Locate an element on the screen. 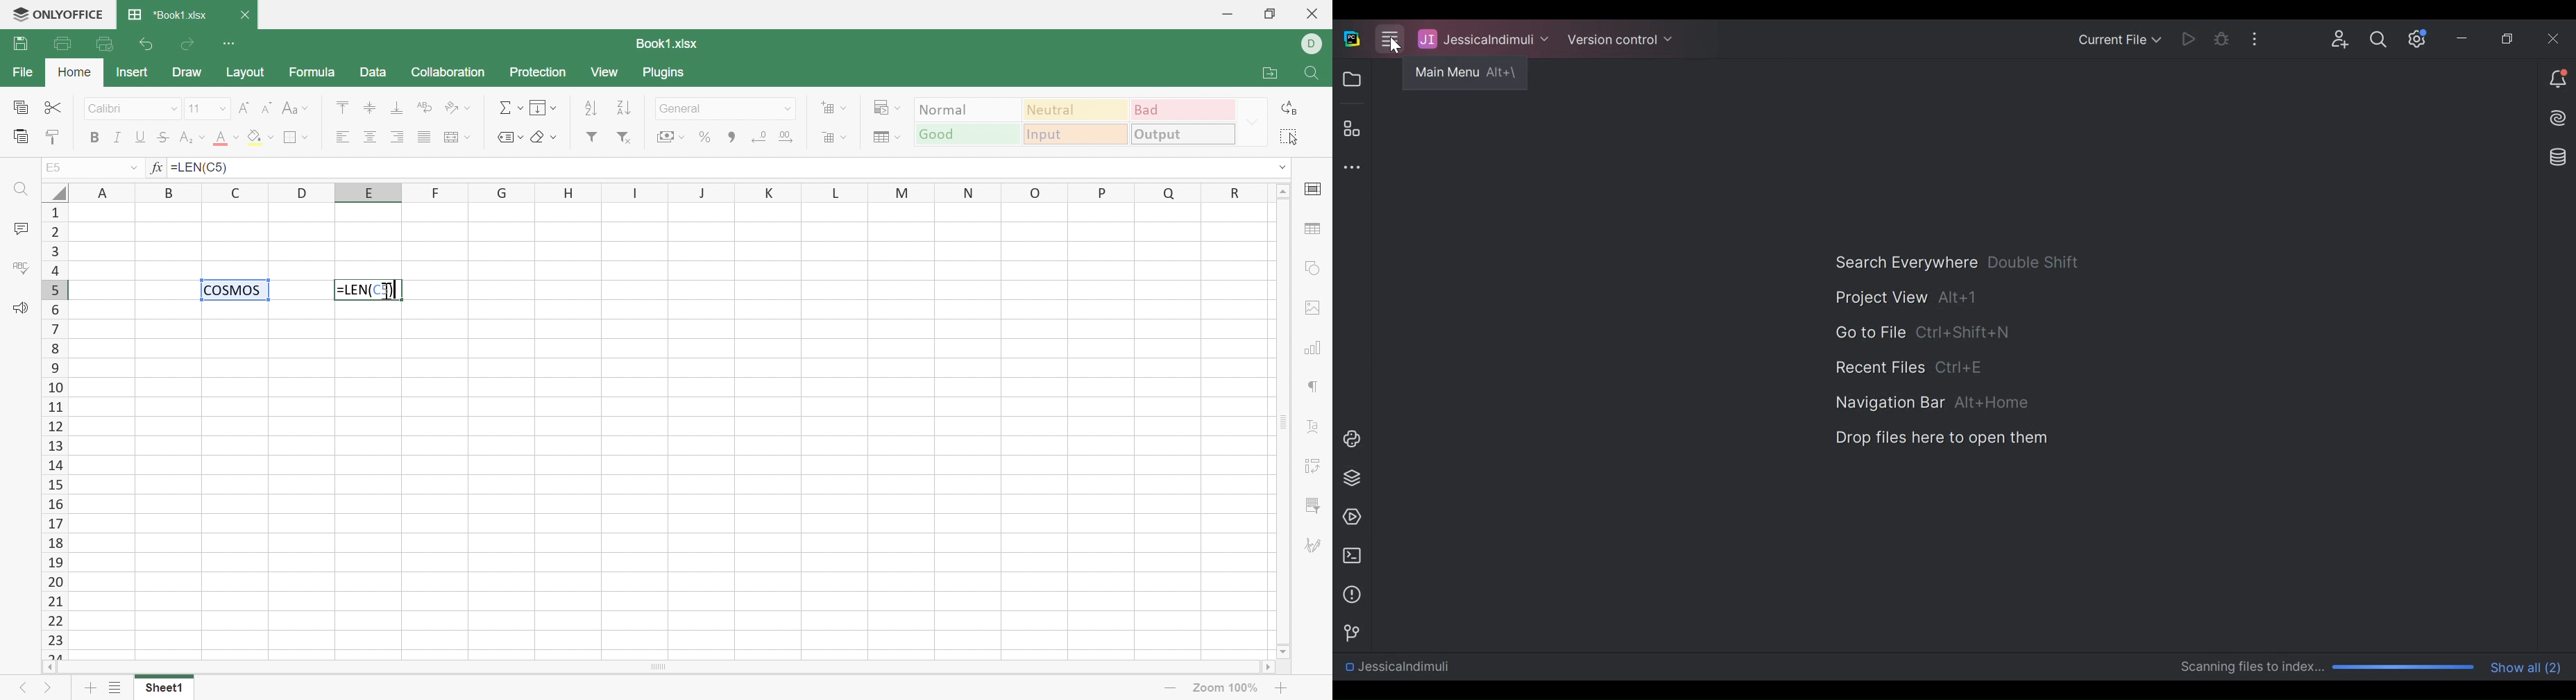  Align top is located at coordinates (346, 108).